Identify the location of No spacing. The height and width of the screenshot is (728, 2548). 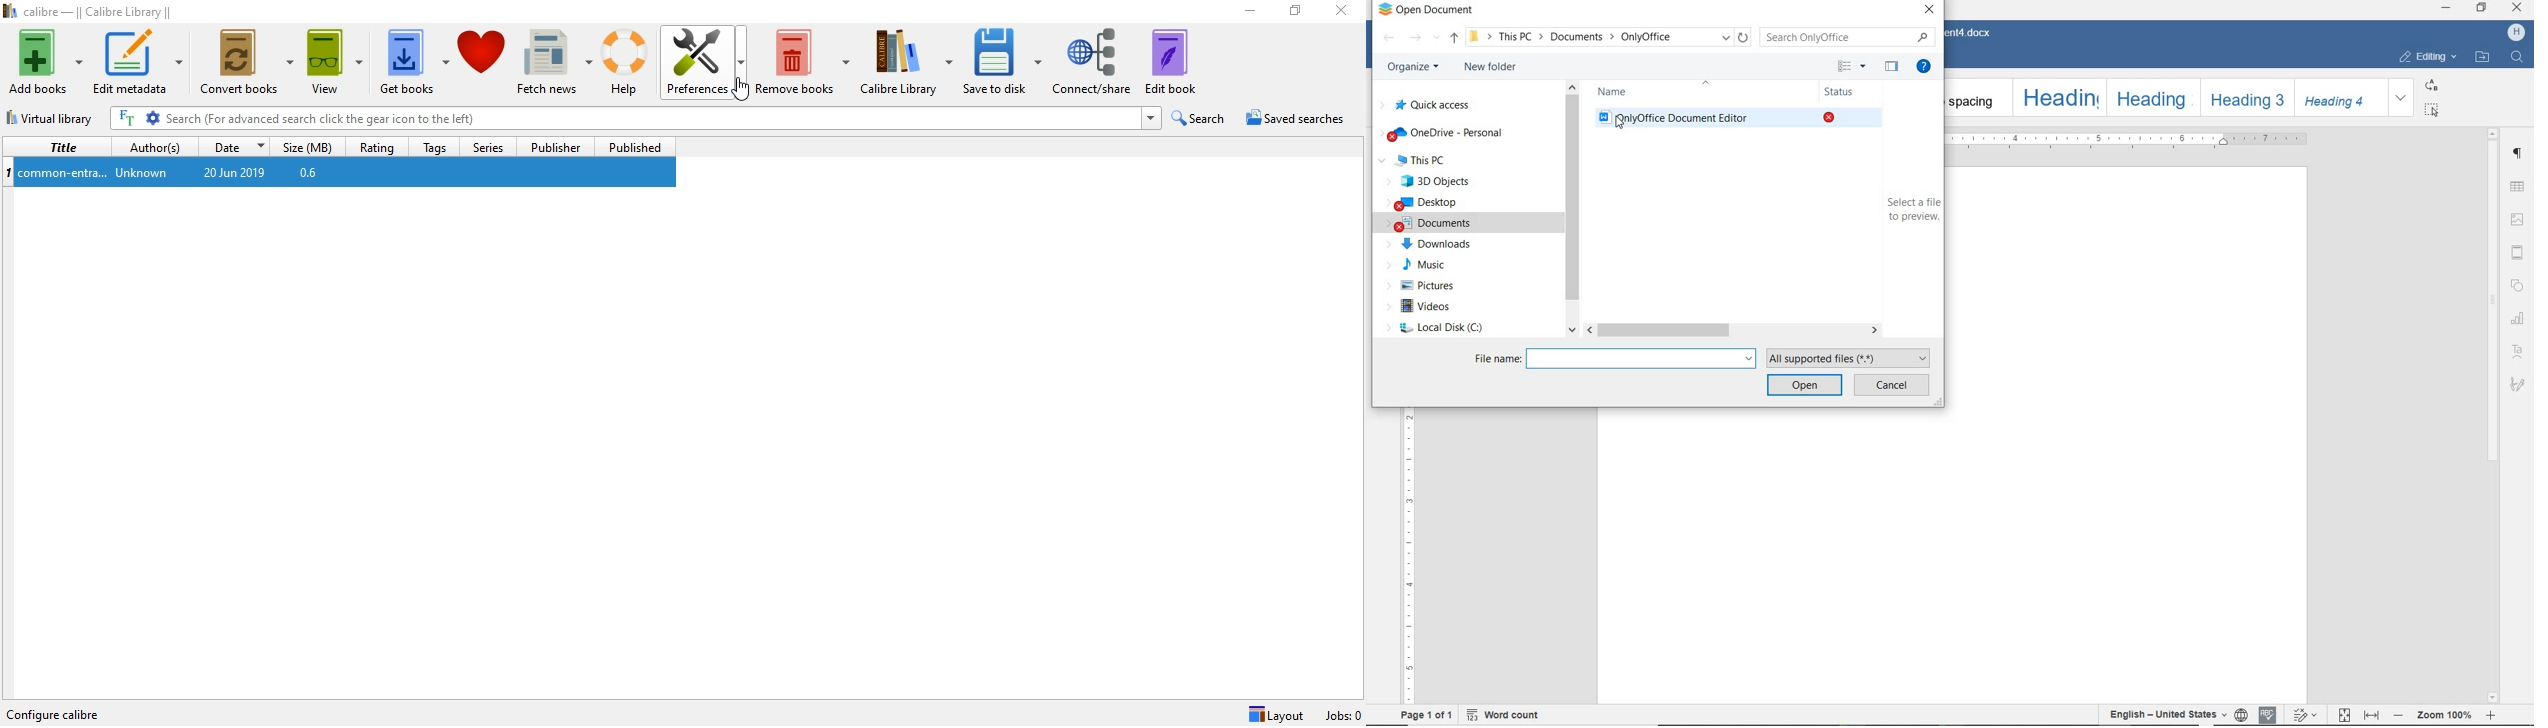
(1977, 103).